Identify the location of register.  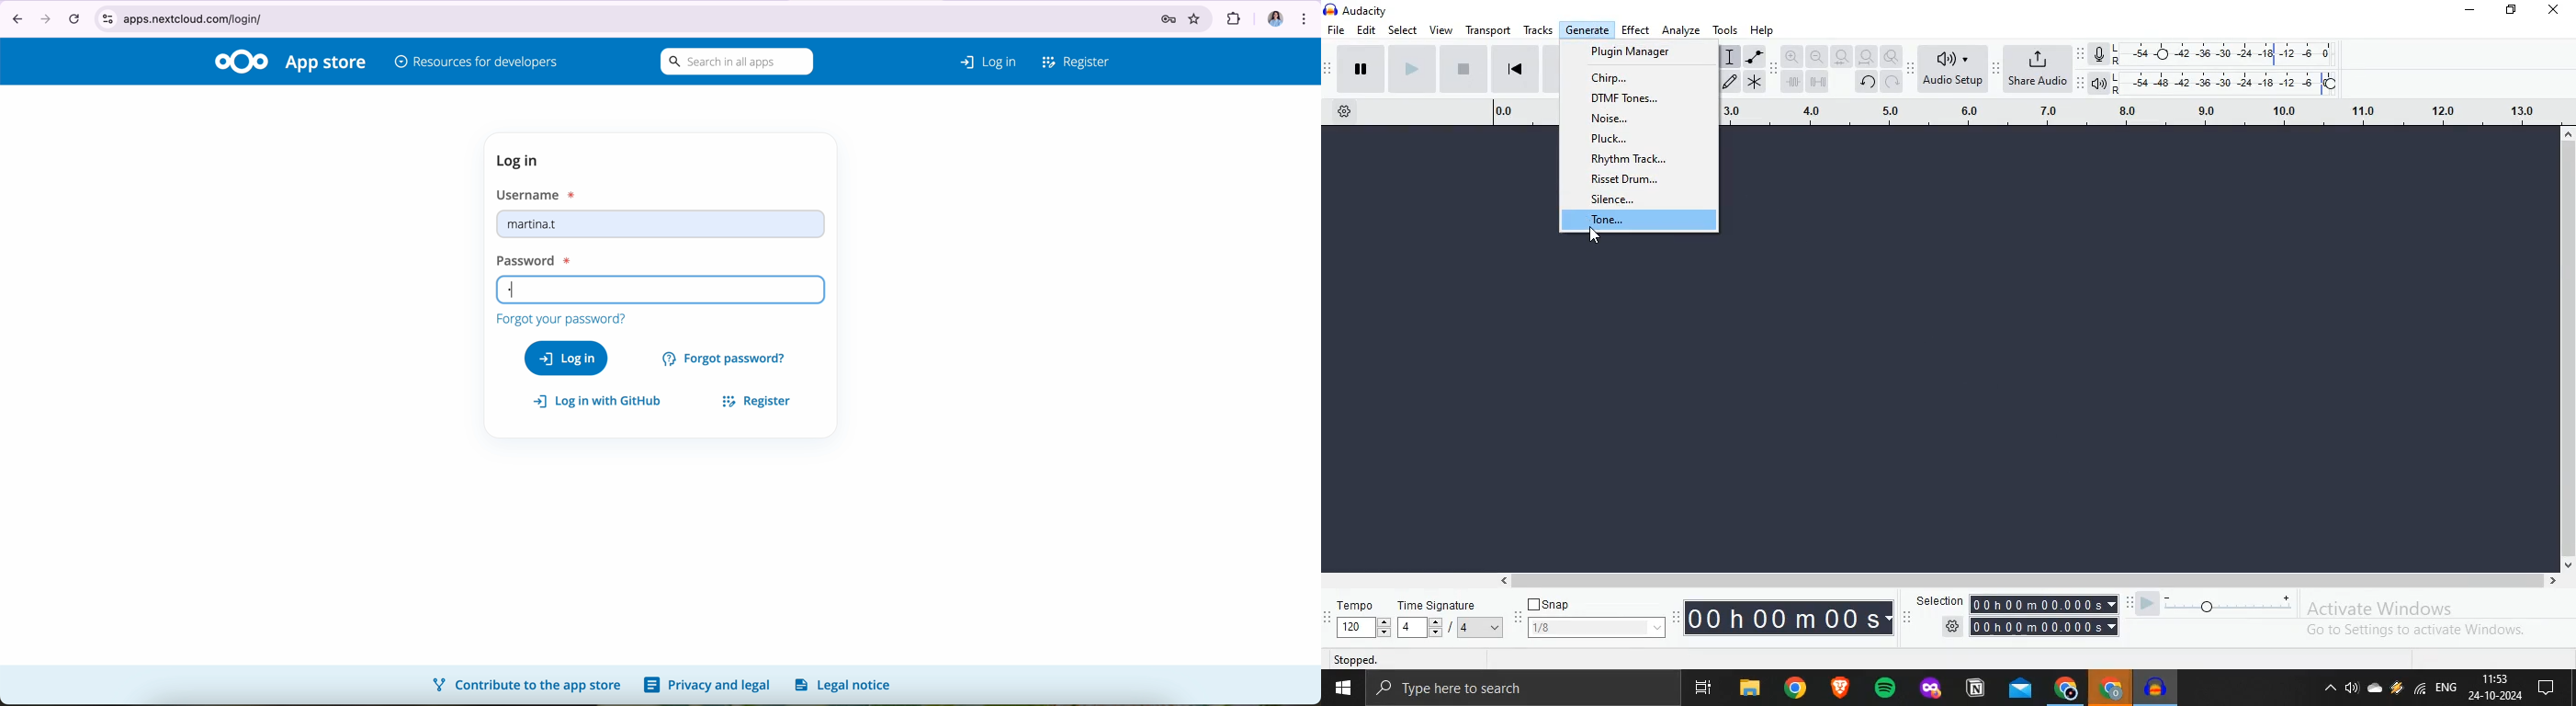
(752, 399).